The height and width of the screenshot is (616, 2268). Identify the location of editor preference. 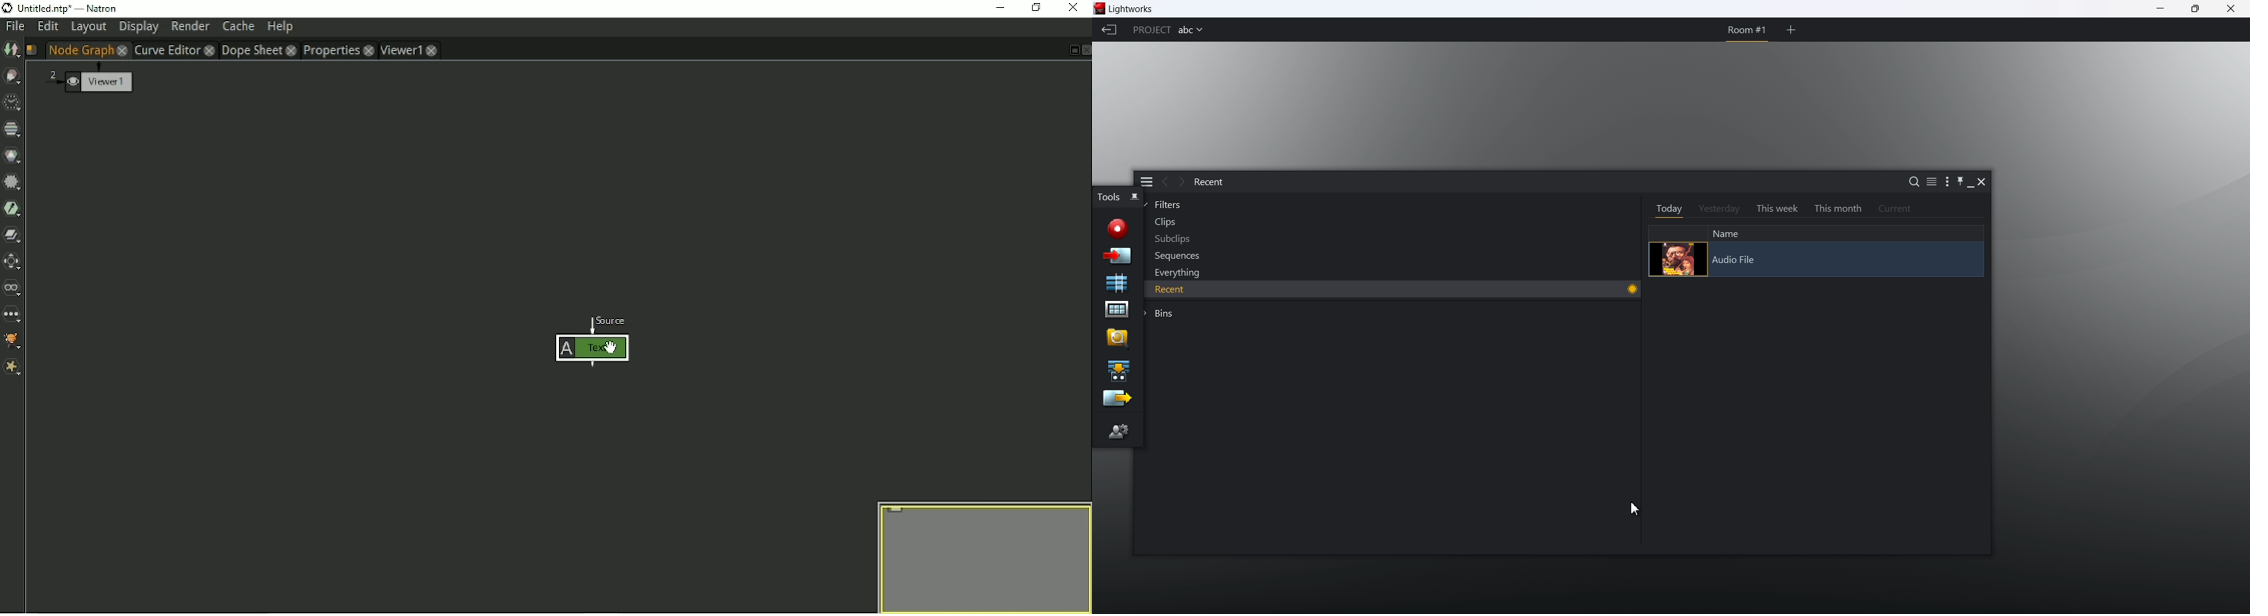
(1119, 431).